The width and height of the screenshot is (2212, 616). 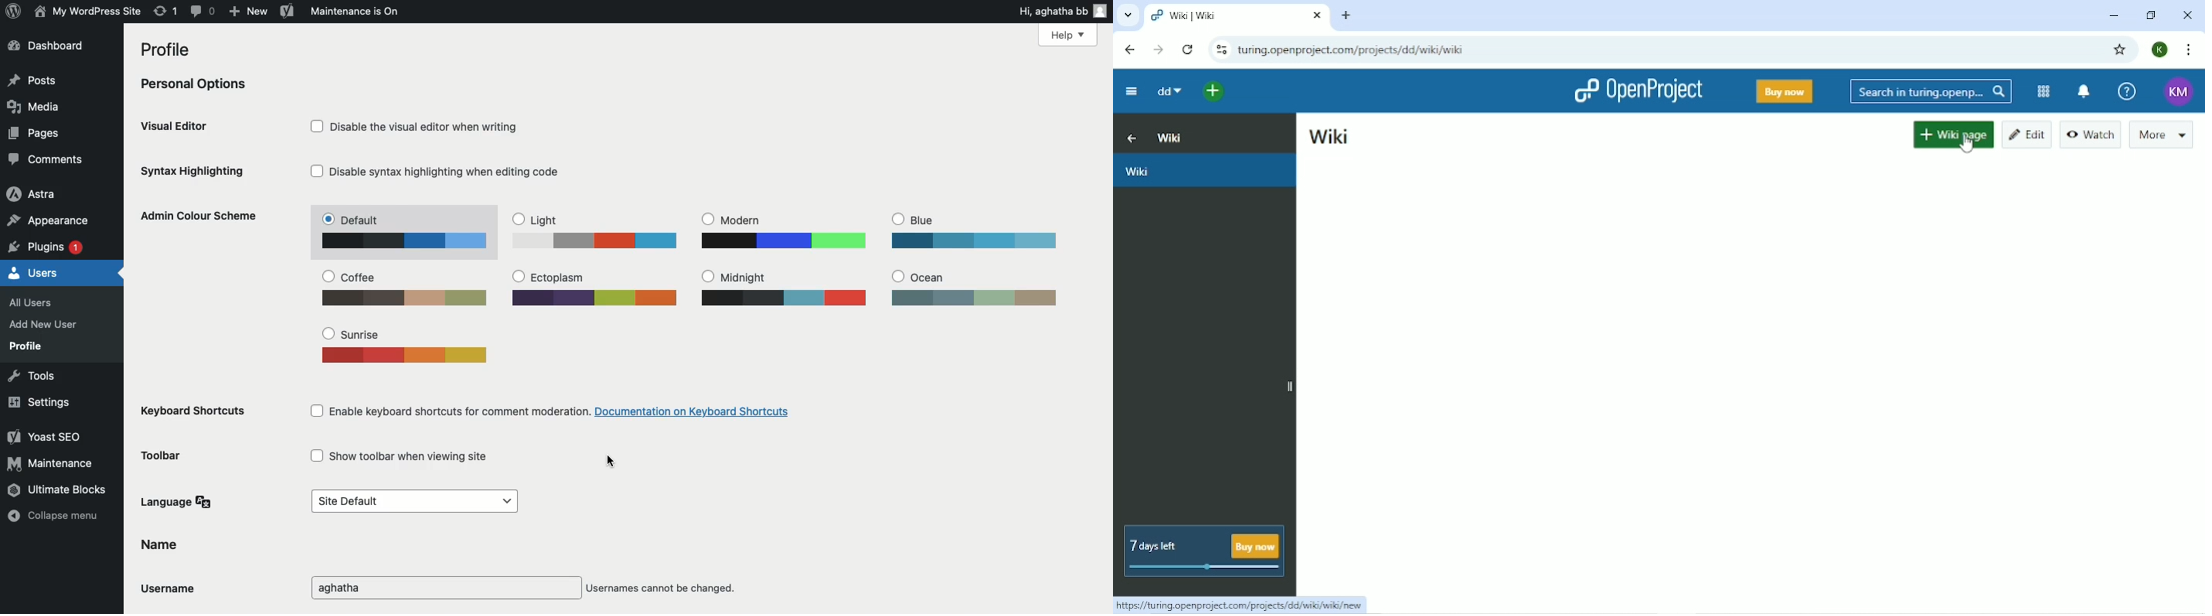 I want to click on View site information, so click(x=1219, y=50).